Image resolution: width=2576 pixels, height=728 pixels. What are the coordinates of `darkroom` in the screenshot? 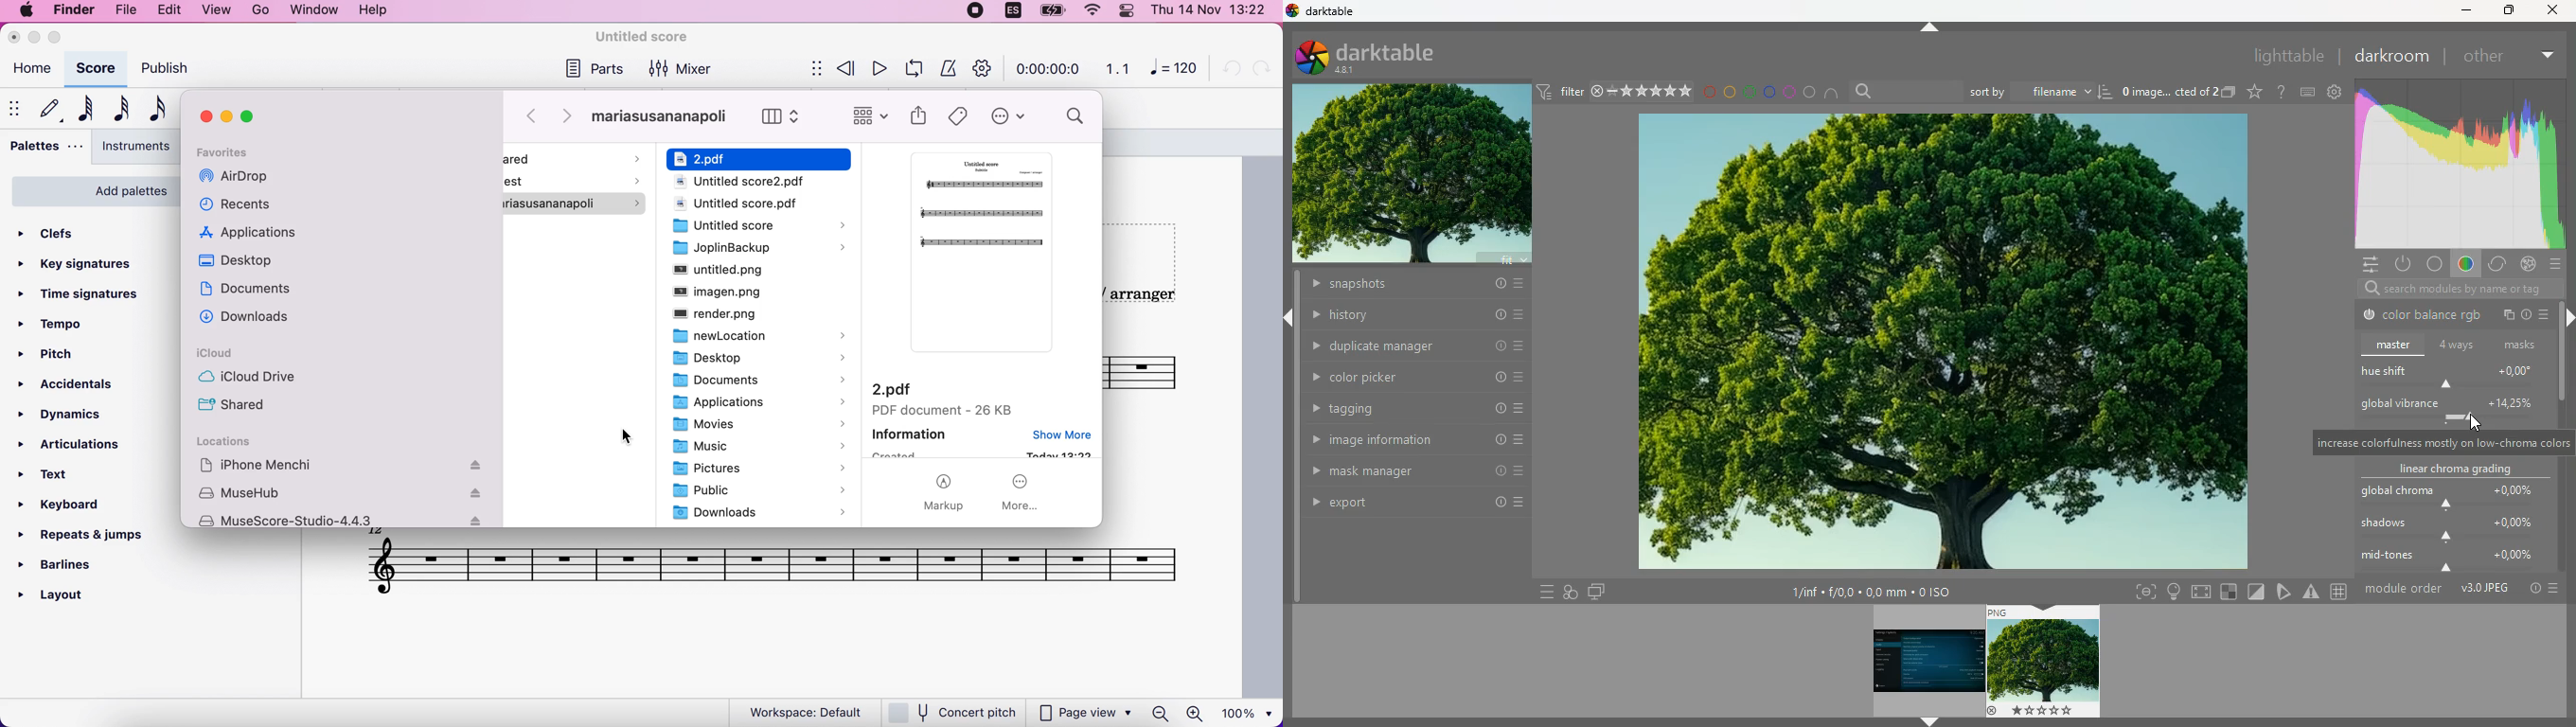 It's located at (2390, 56).